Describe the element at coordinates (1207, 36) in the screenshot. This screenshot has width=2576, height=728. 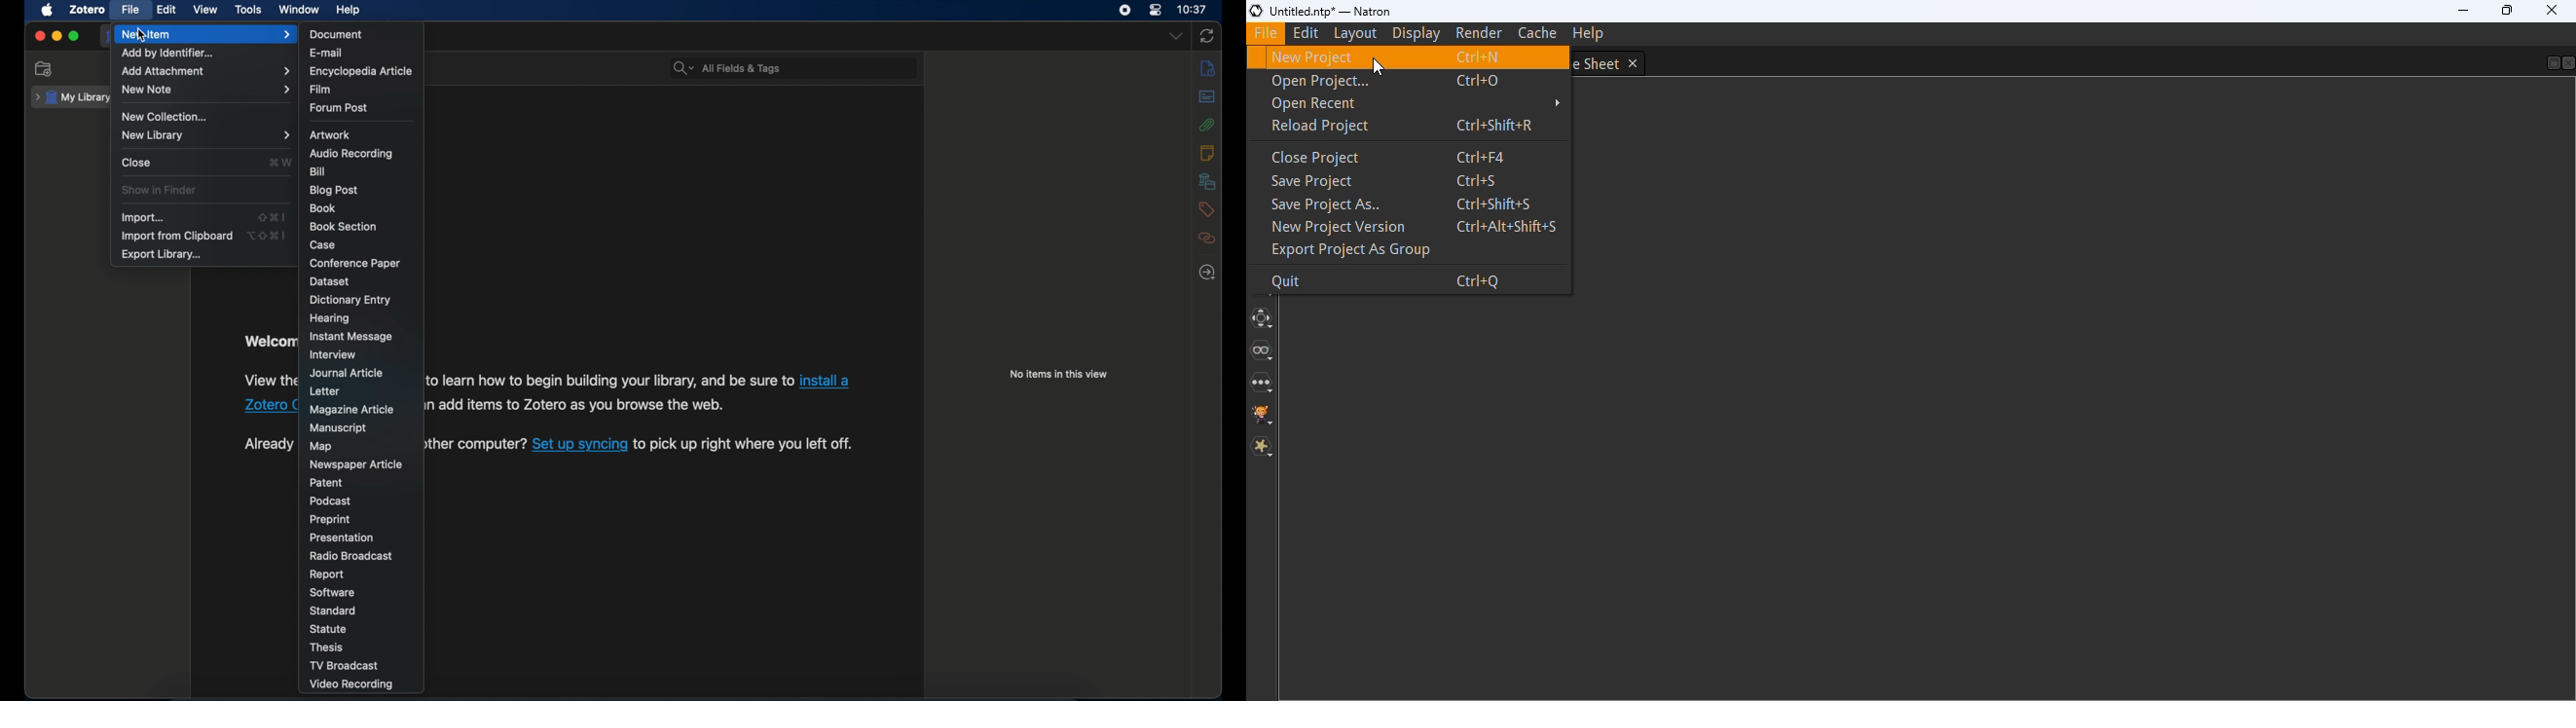
I see `sync` at that location.